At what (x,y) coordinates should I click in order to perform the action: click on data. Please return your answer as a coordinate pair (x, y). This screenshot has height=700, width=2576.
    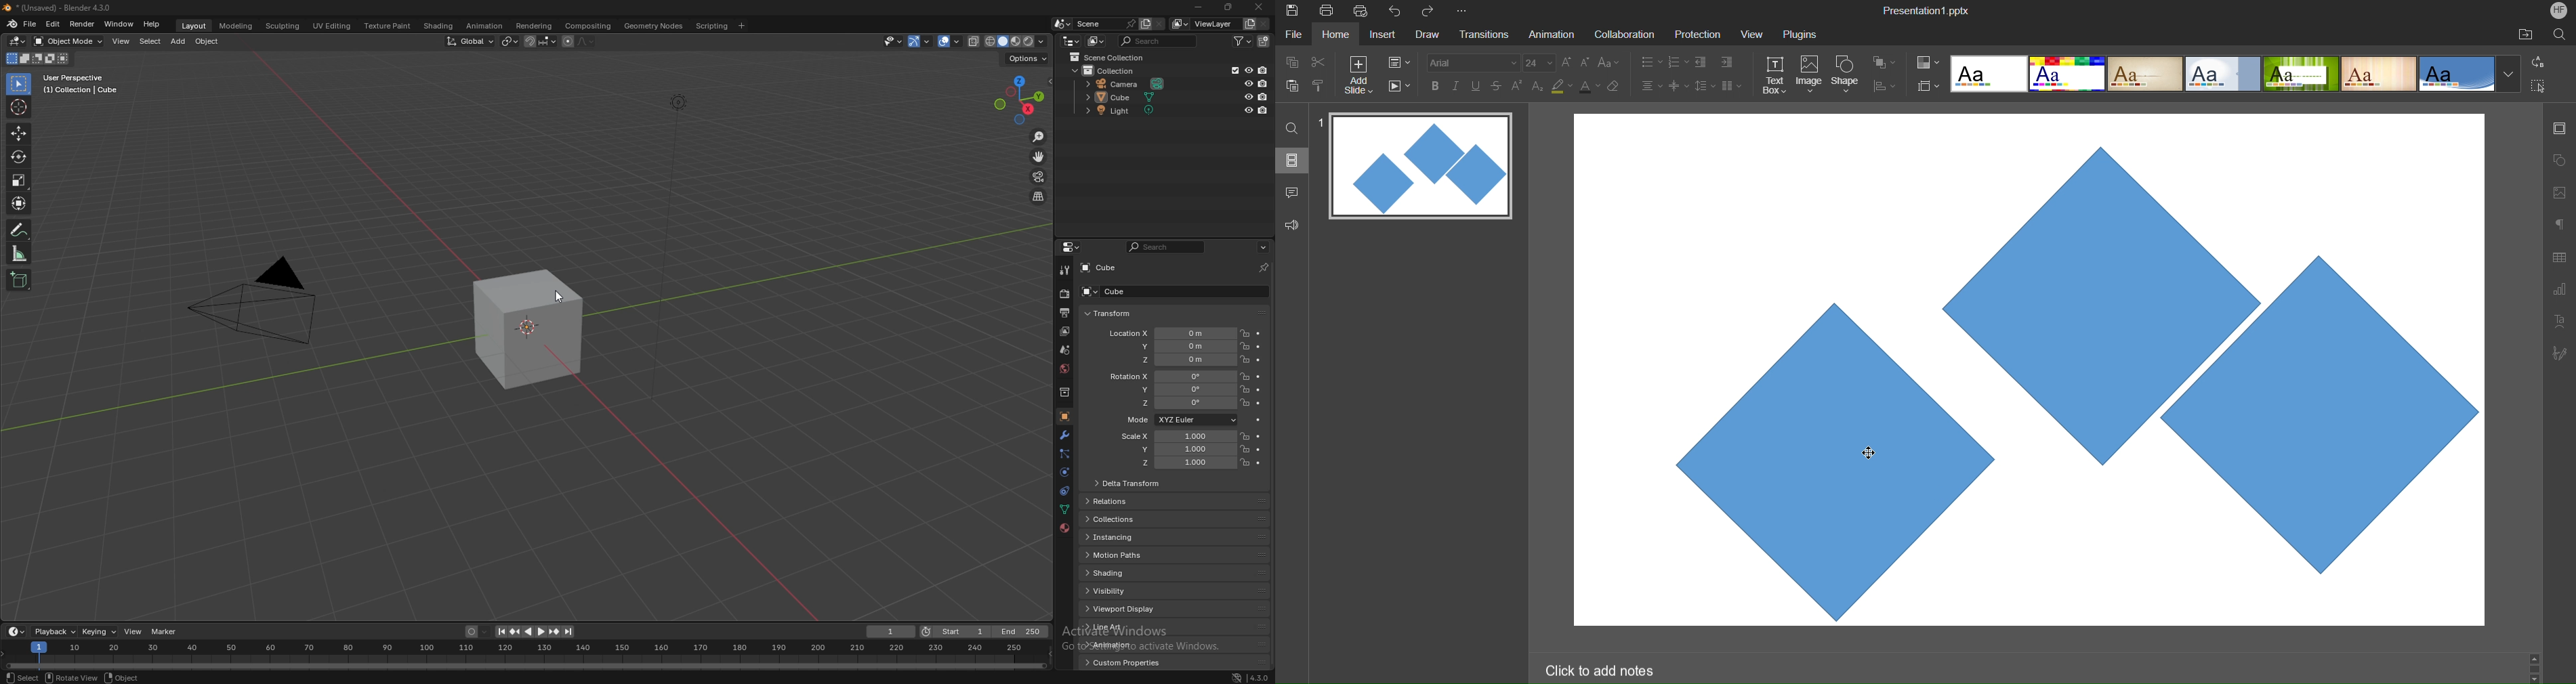
    Looking at the image, I should click on (1064, 509).